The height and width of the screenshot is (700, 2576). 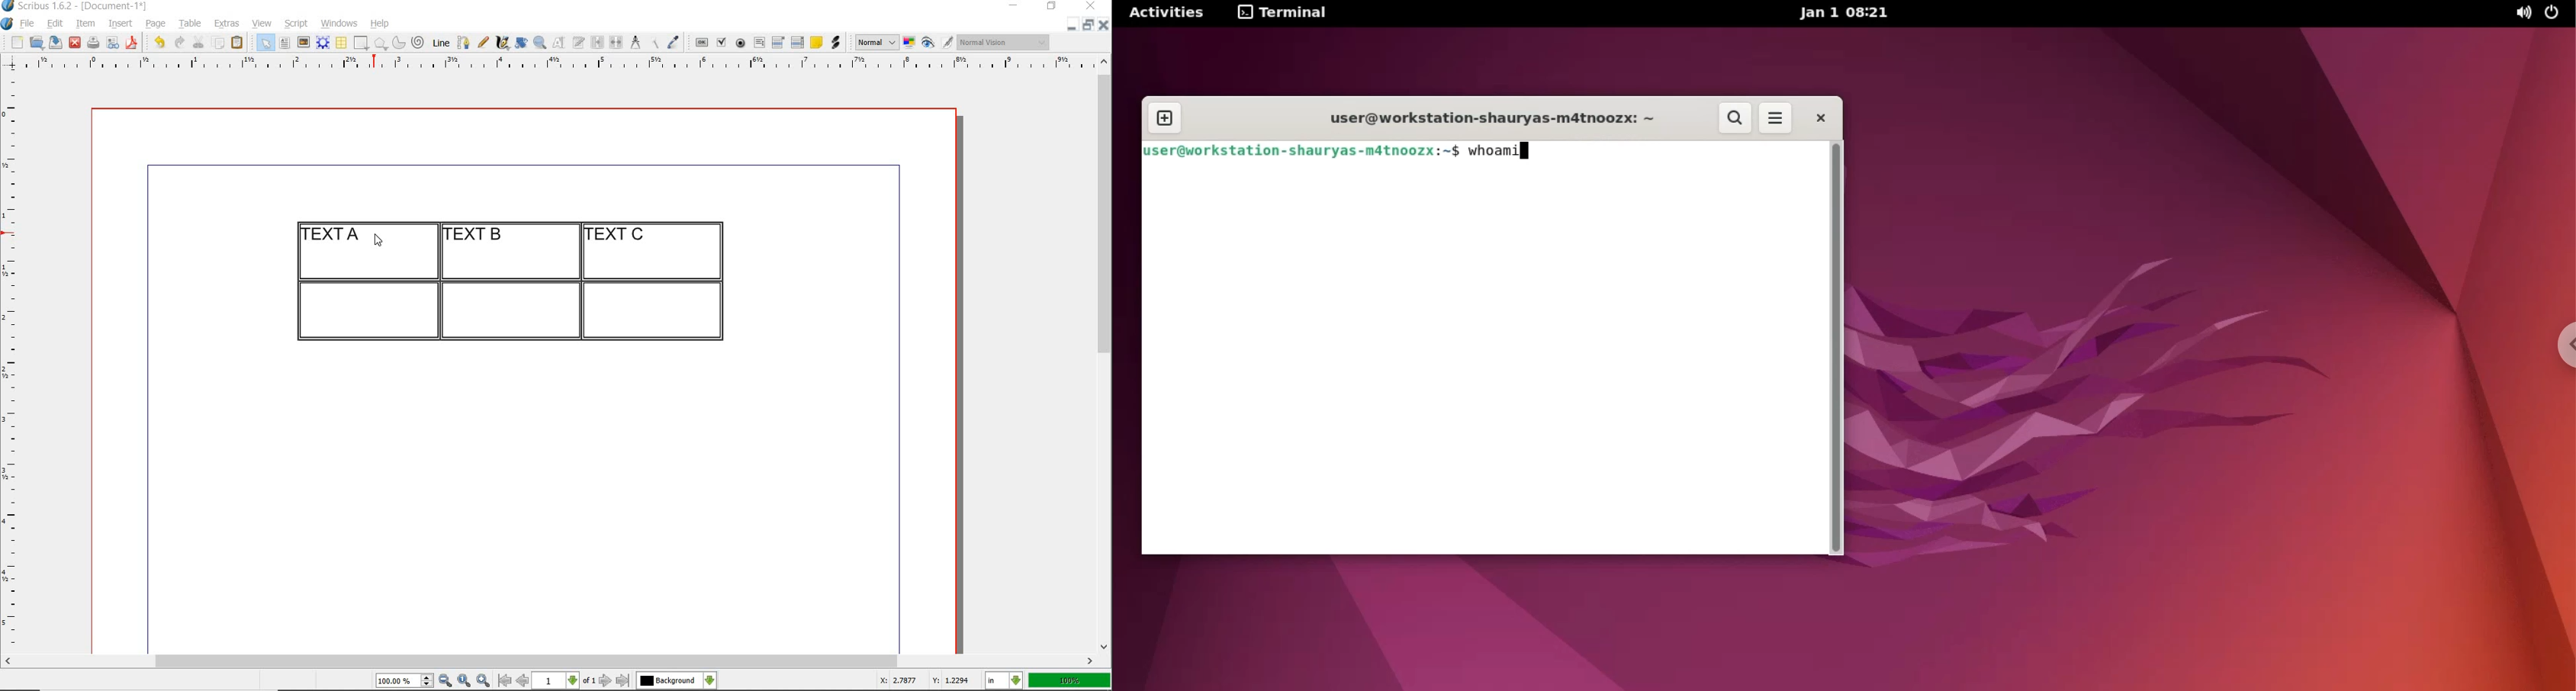 What do you see at coordinates (178, 41) in the screenshot?
I see `redo` at bounding box center [178, 41].